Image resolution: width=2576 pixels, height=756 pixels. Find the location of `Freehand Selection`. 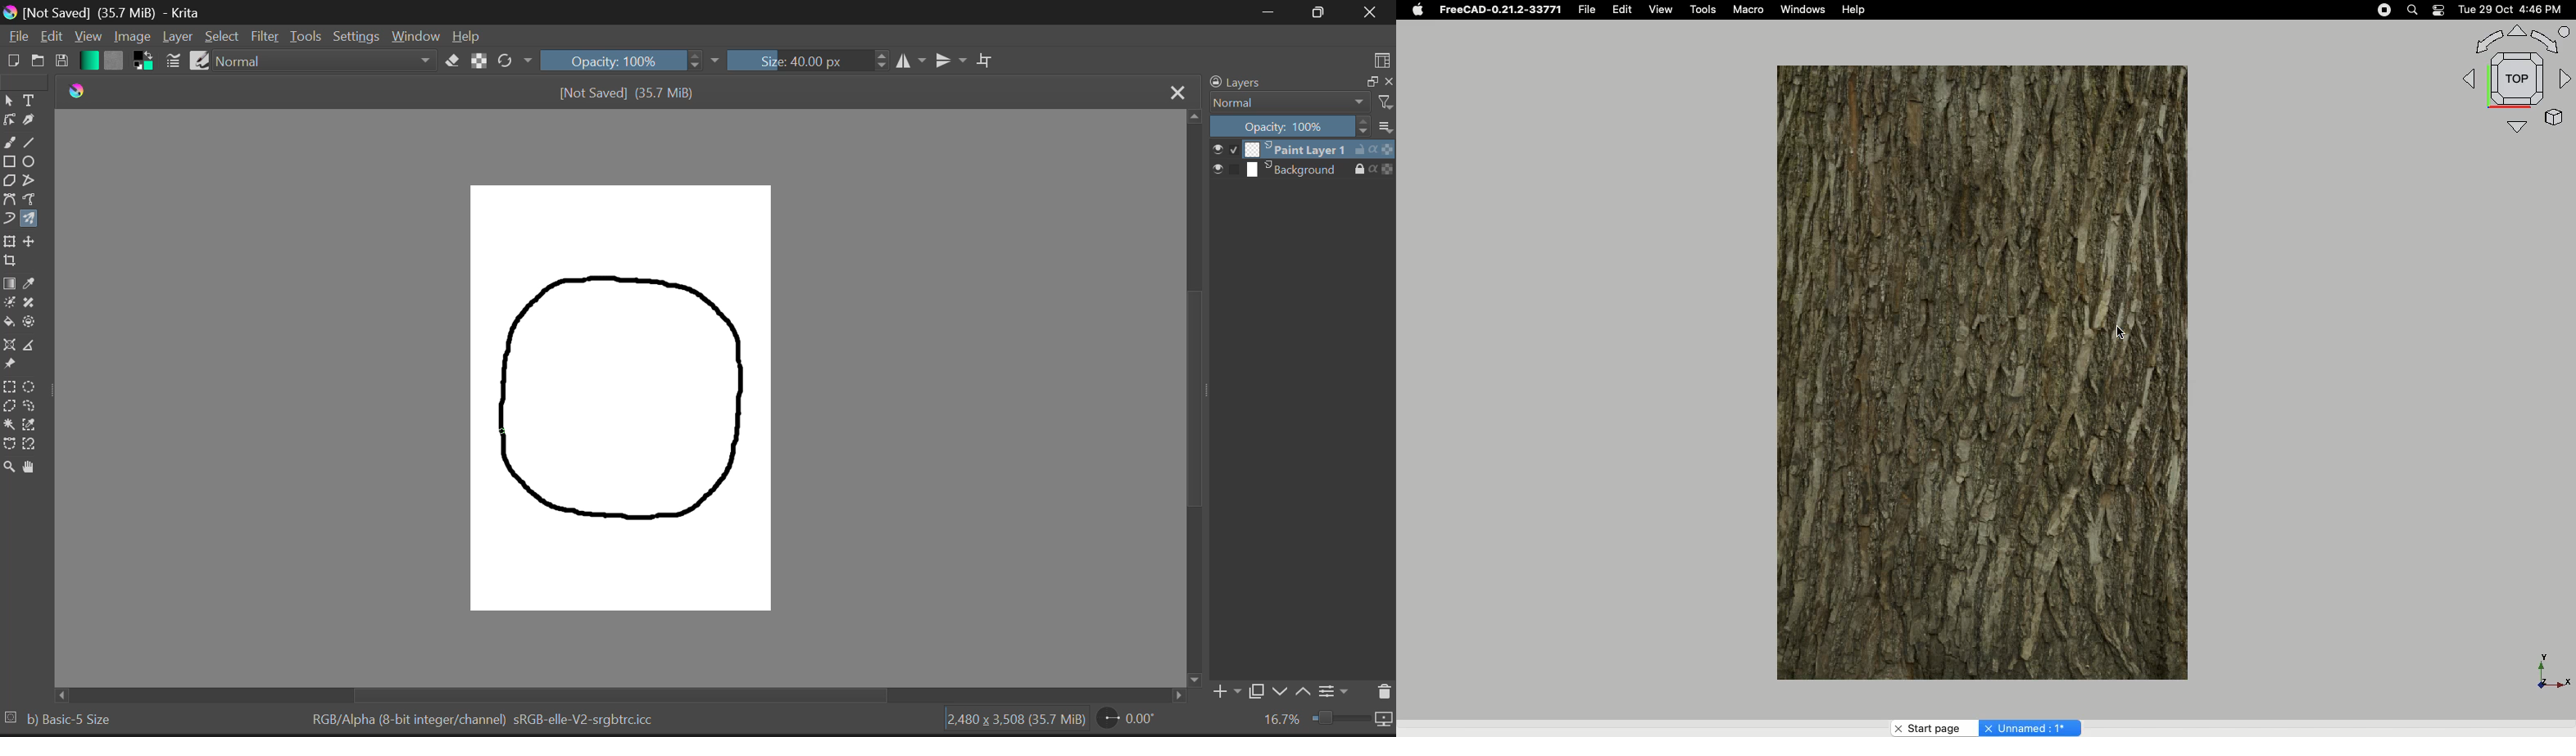

Freehand Selection is located at coordinates (35, 406).